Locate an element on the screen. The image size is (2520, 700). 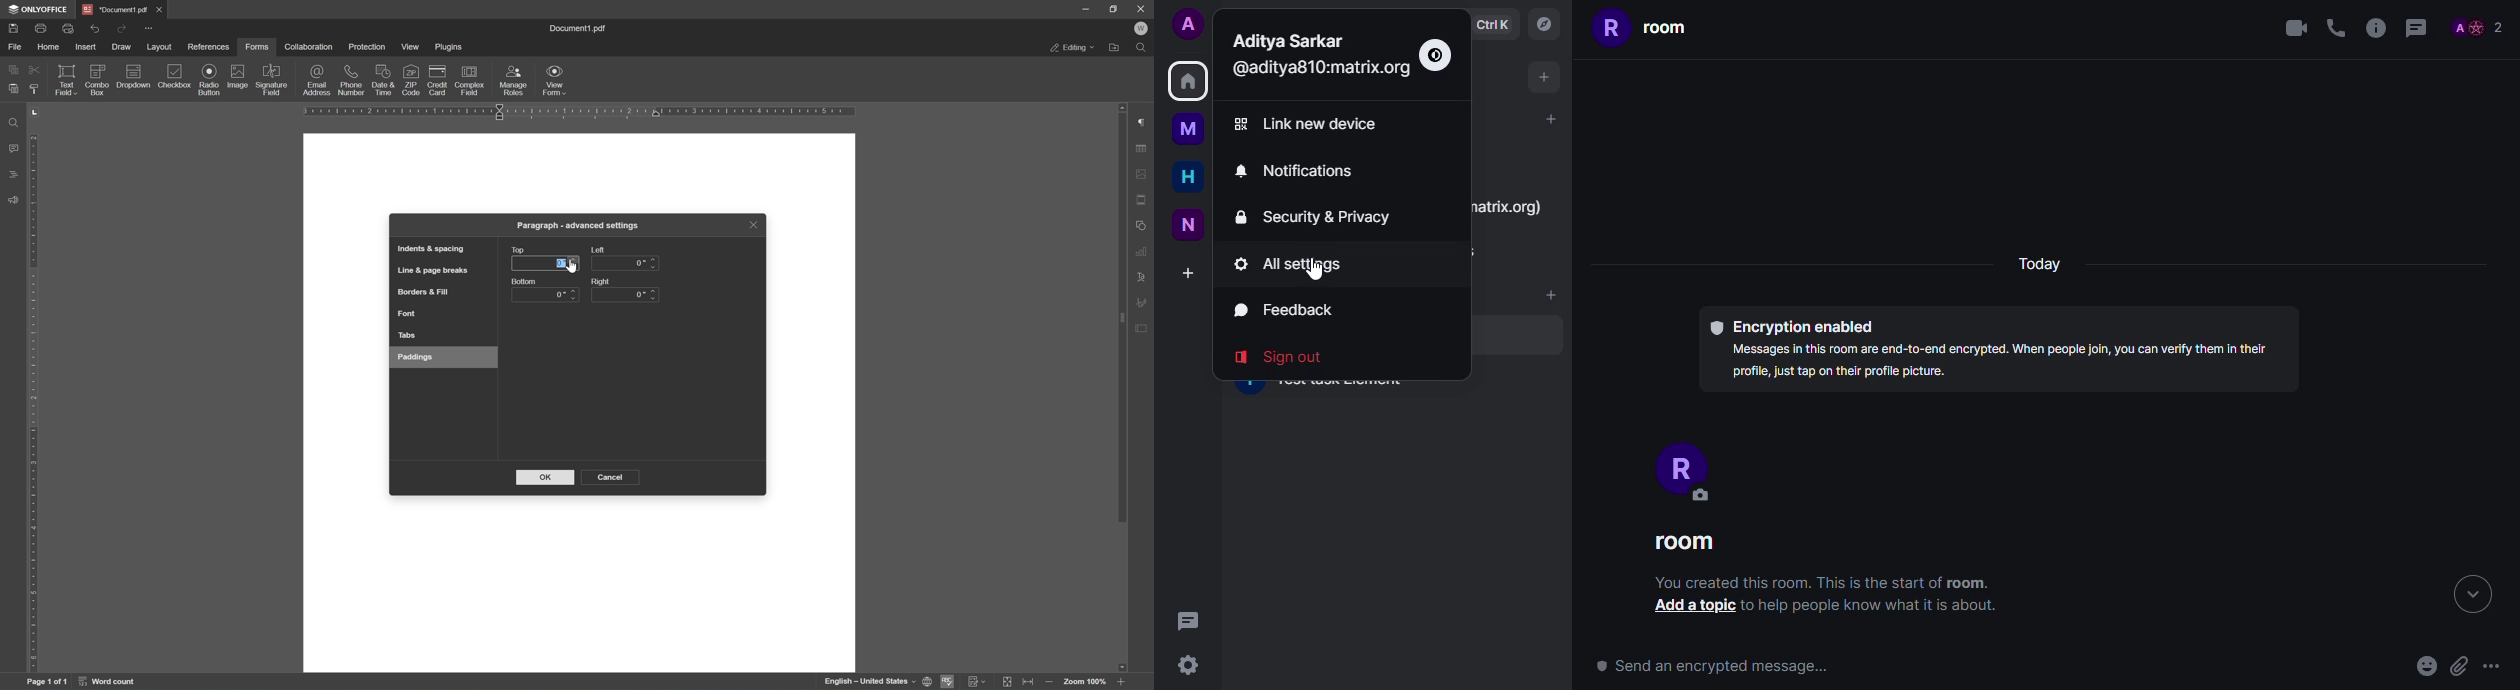
ruler is located at coordinates (36, 404).